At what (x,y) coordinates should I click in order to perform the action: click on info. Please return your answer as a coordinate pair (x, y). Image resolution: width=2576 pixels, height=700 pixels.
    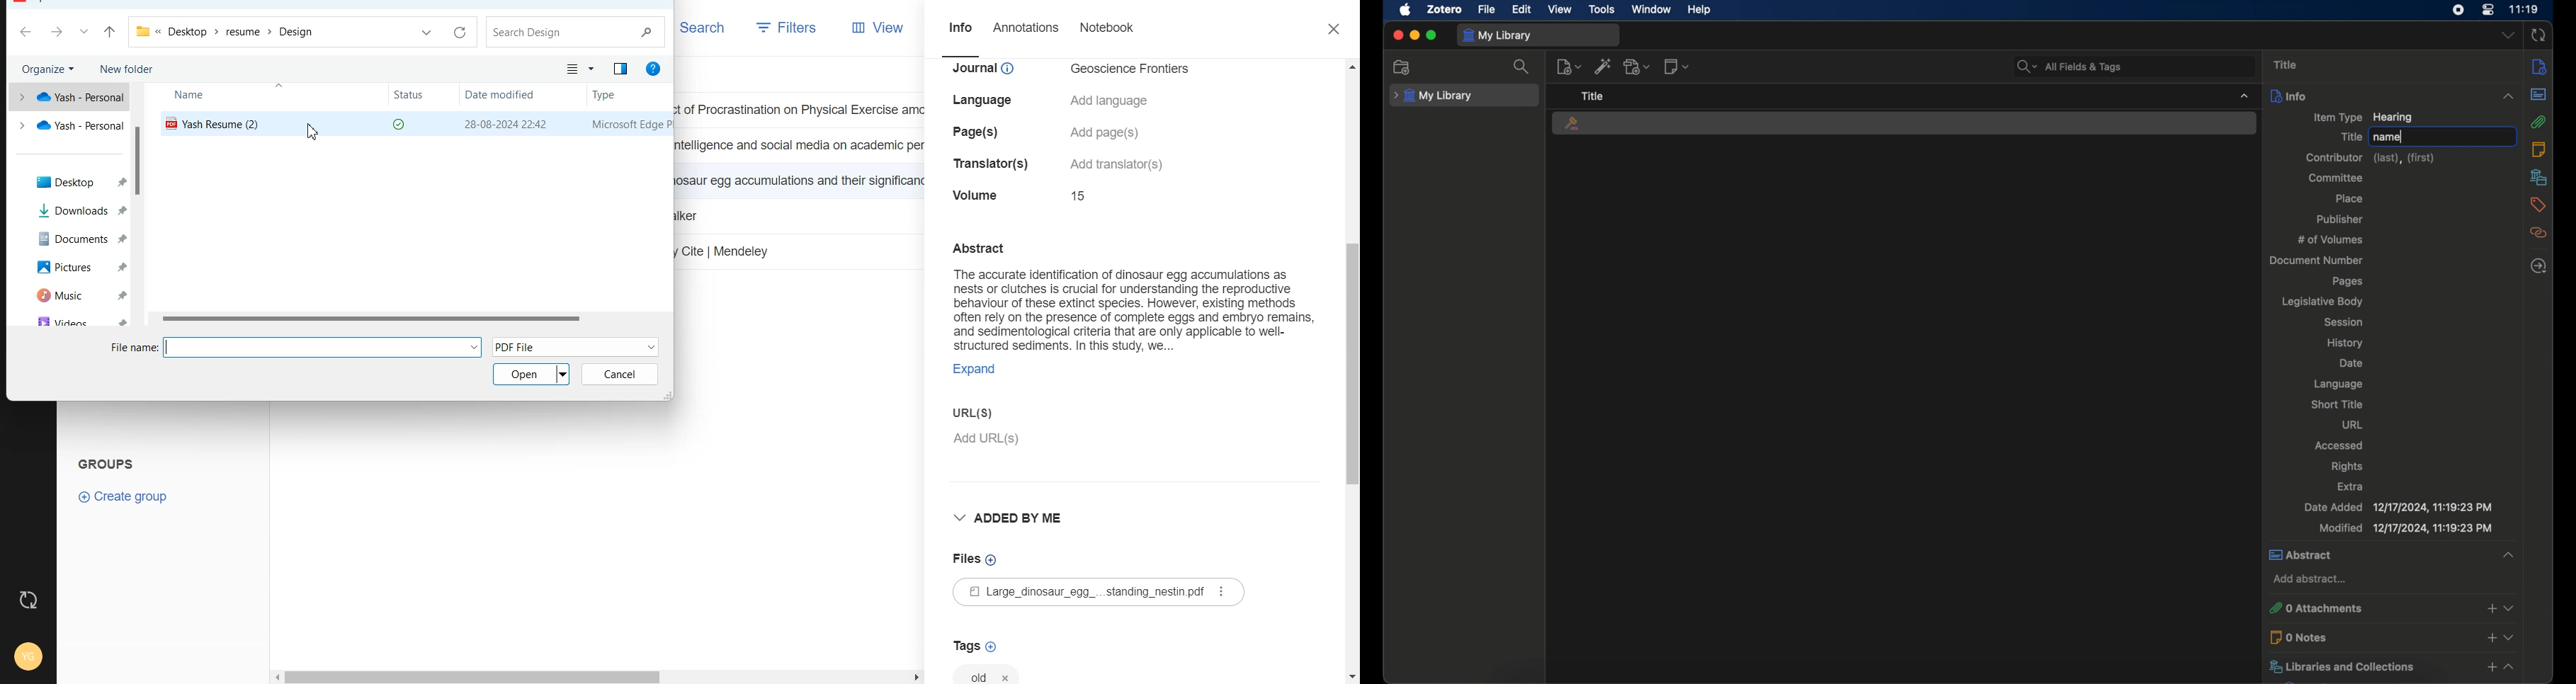
    Looking at the image, I should click on (2393, 96).